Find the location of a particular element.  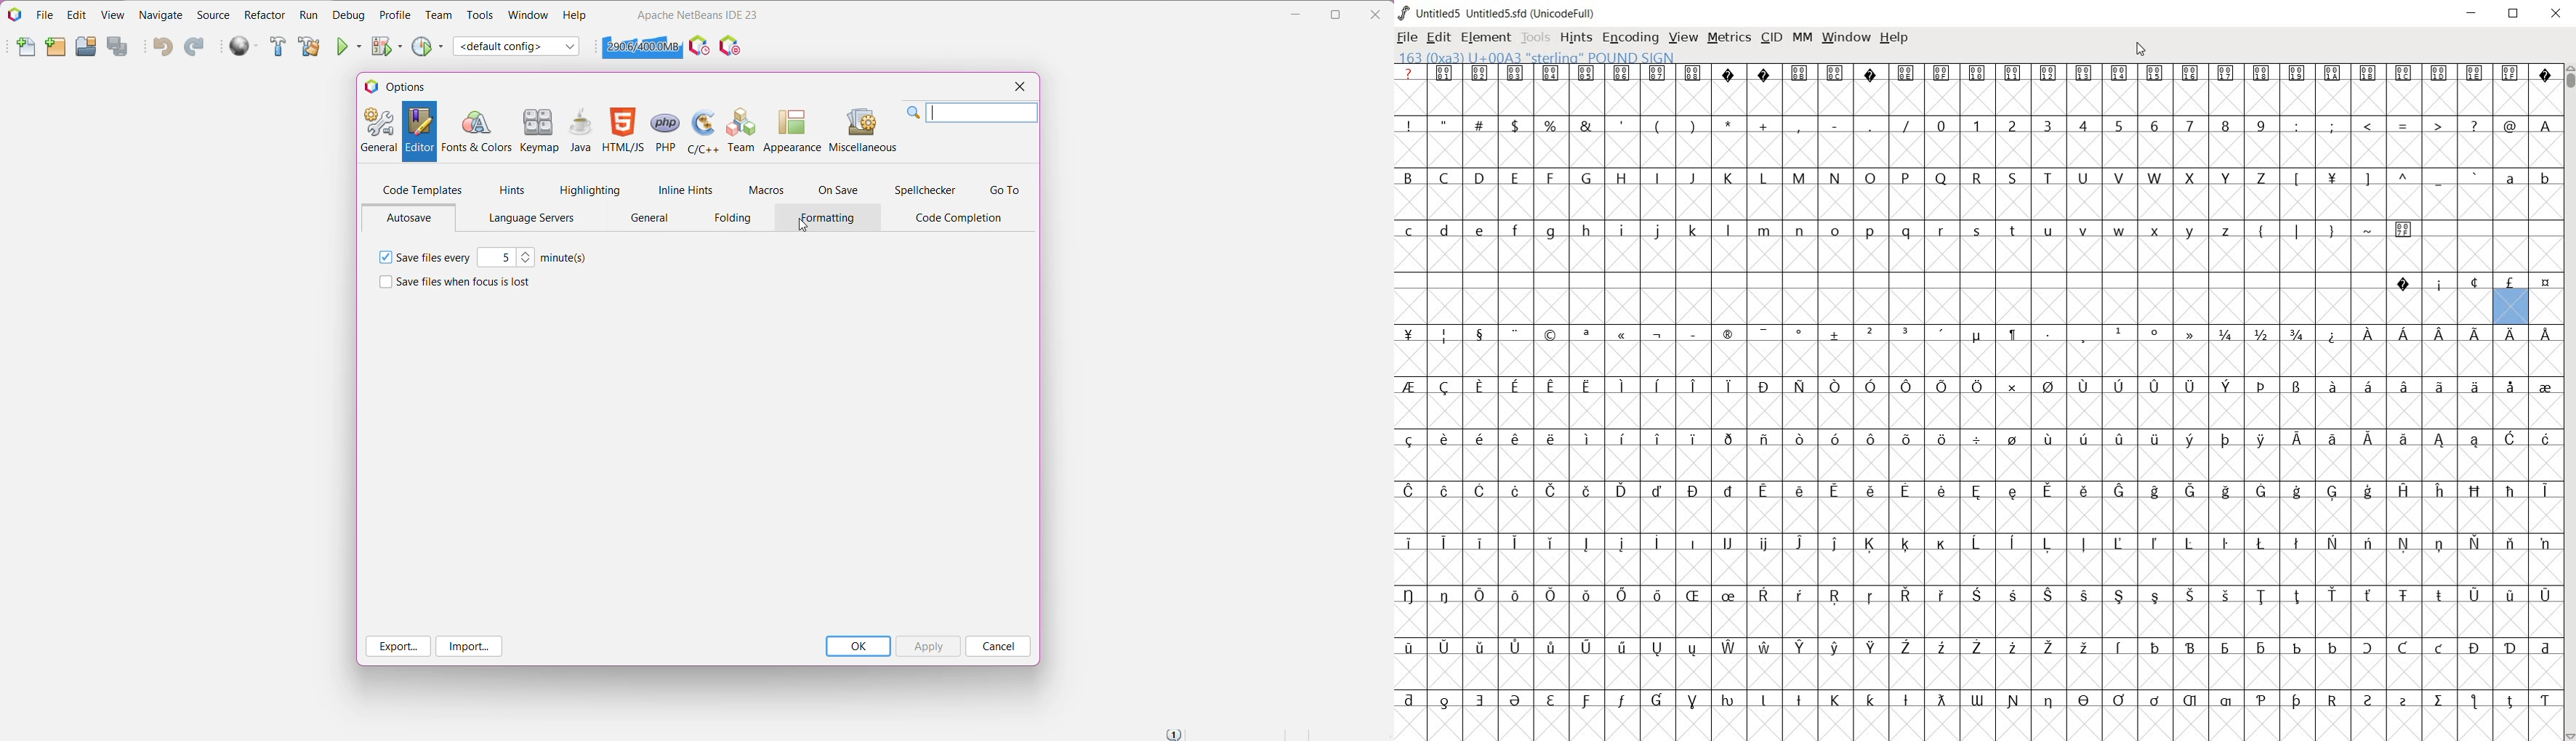

Symbol is located at coordinates (2155, 334).